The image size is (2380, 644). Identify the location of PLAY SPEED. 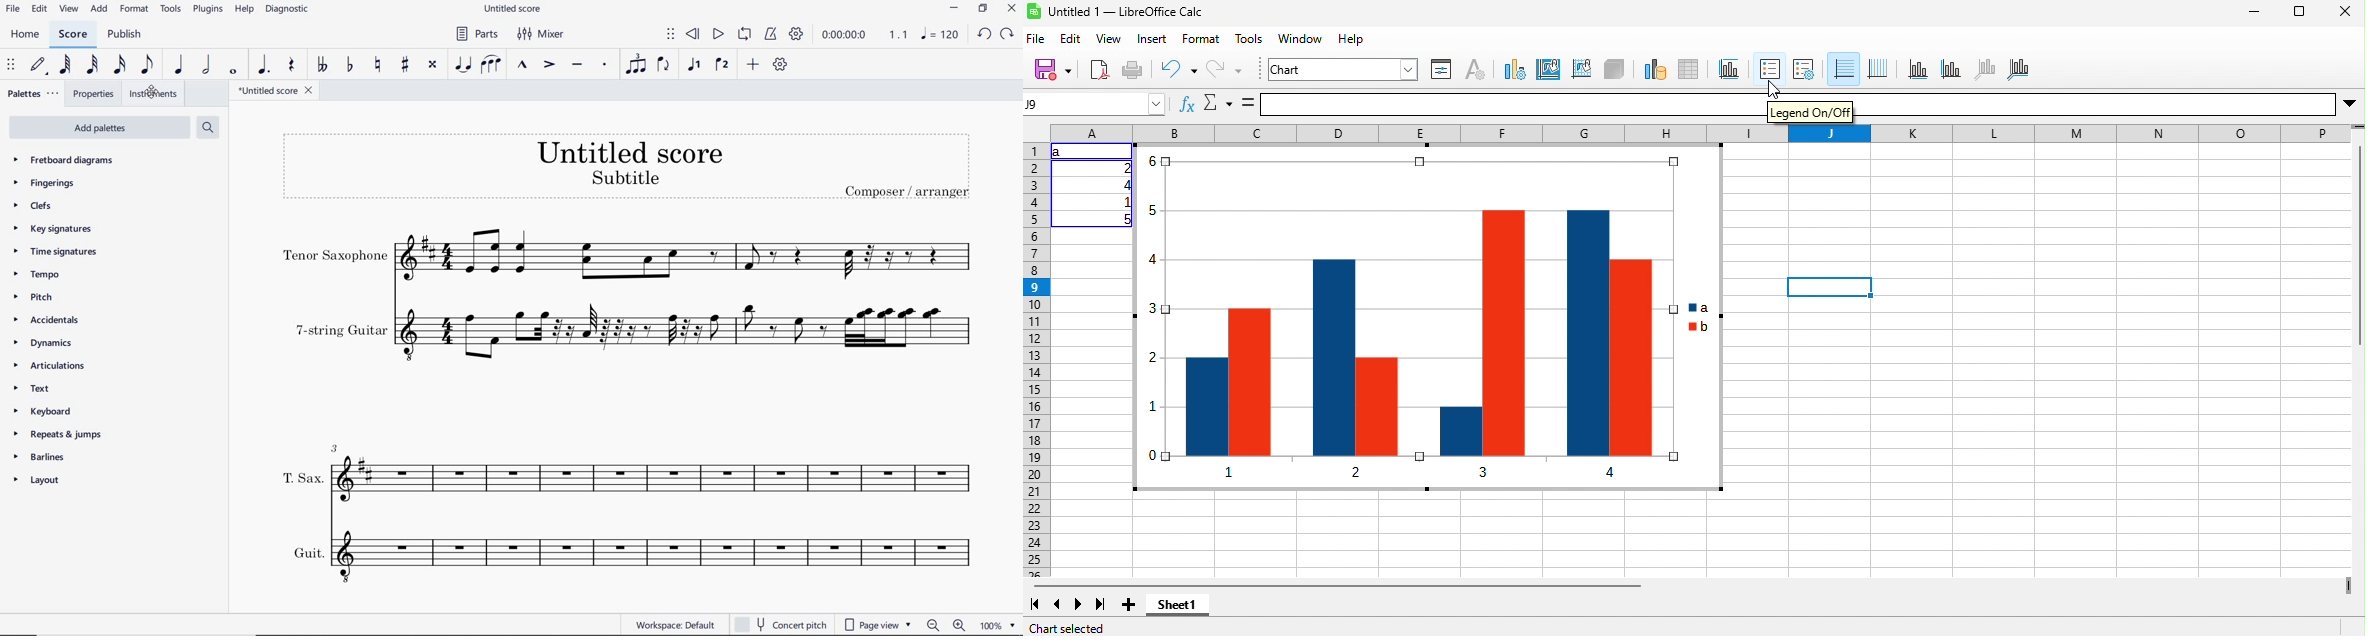
(863, 37).